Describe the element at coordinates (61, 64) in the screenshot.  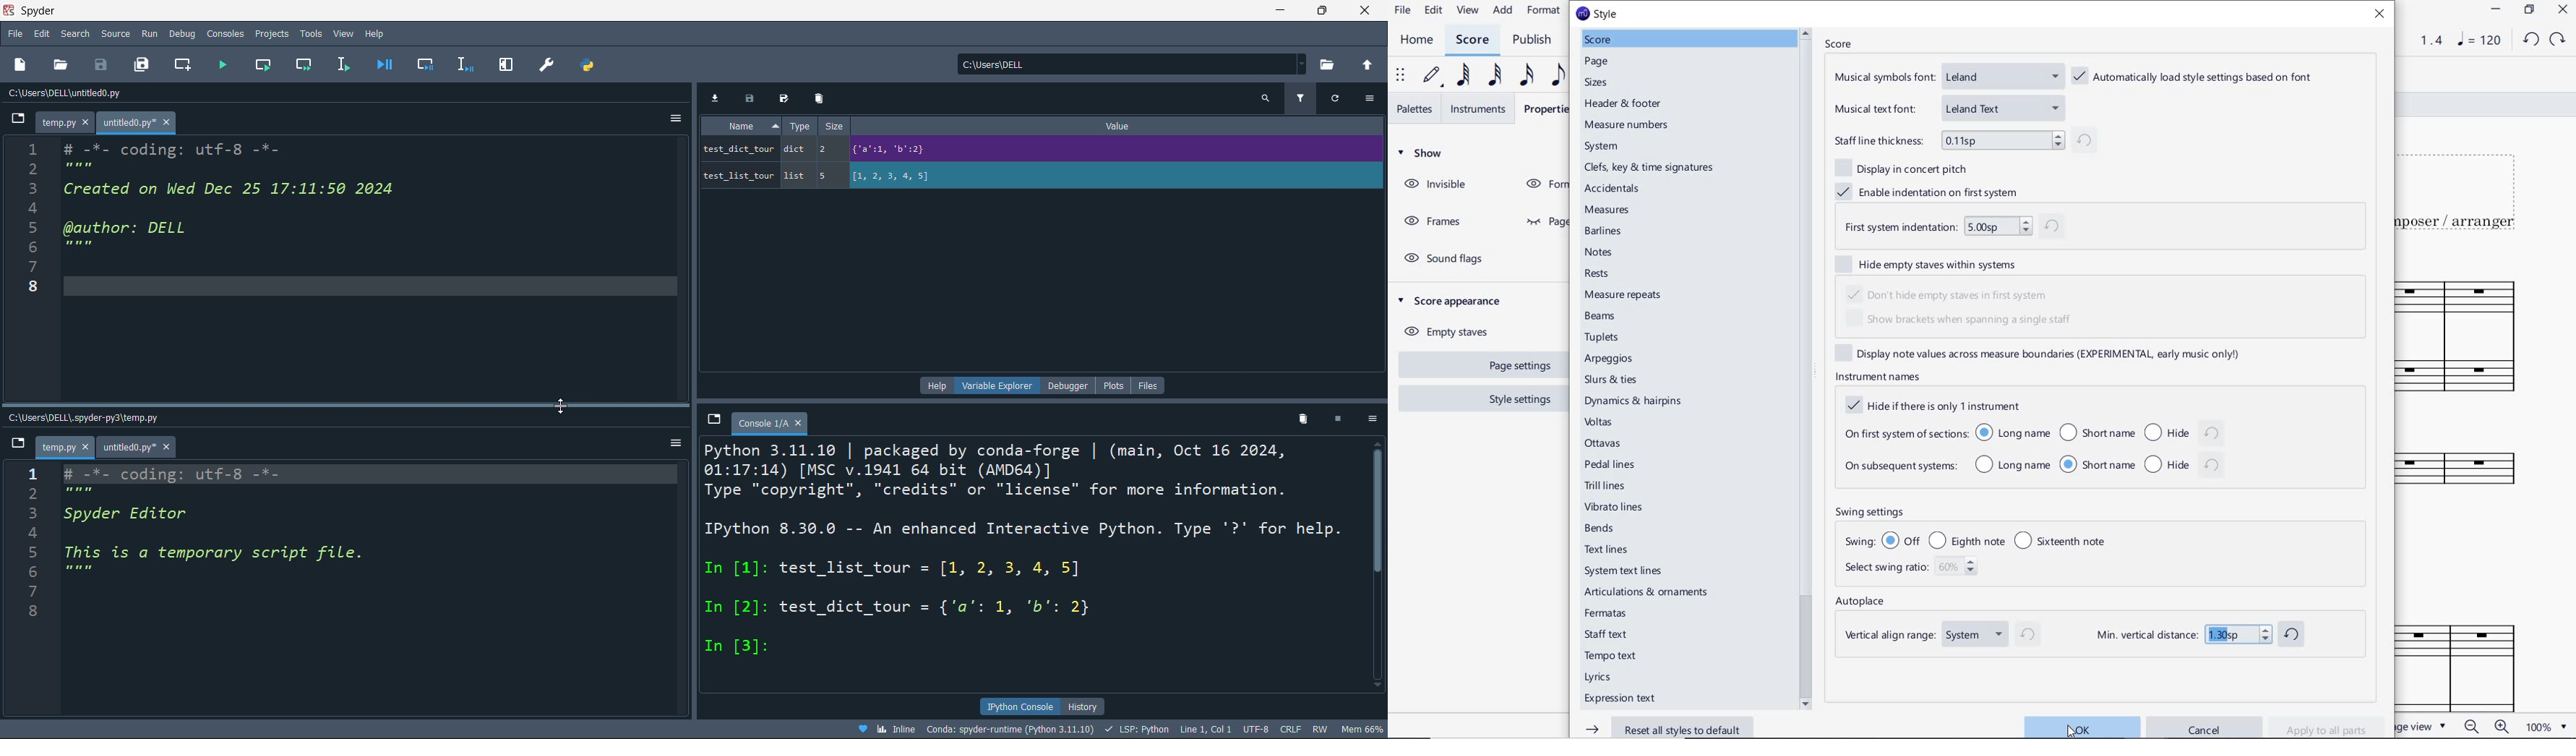
I see `OPEN FILE` at that location.